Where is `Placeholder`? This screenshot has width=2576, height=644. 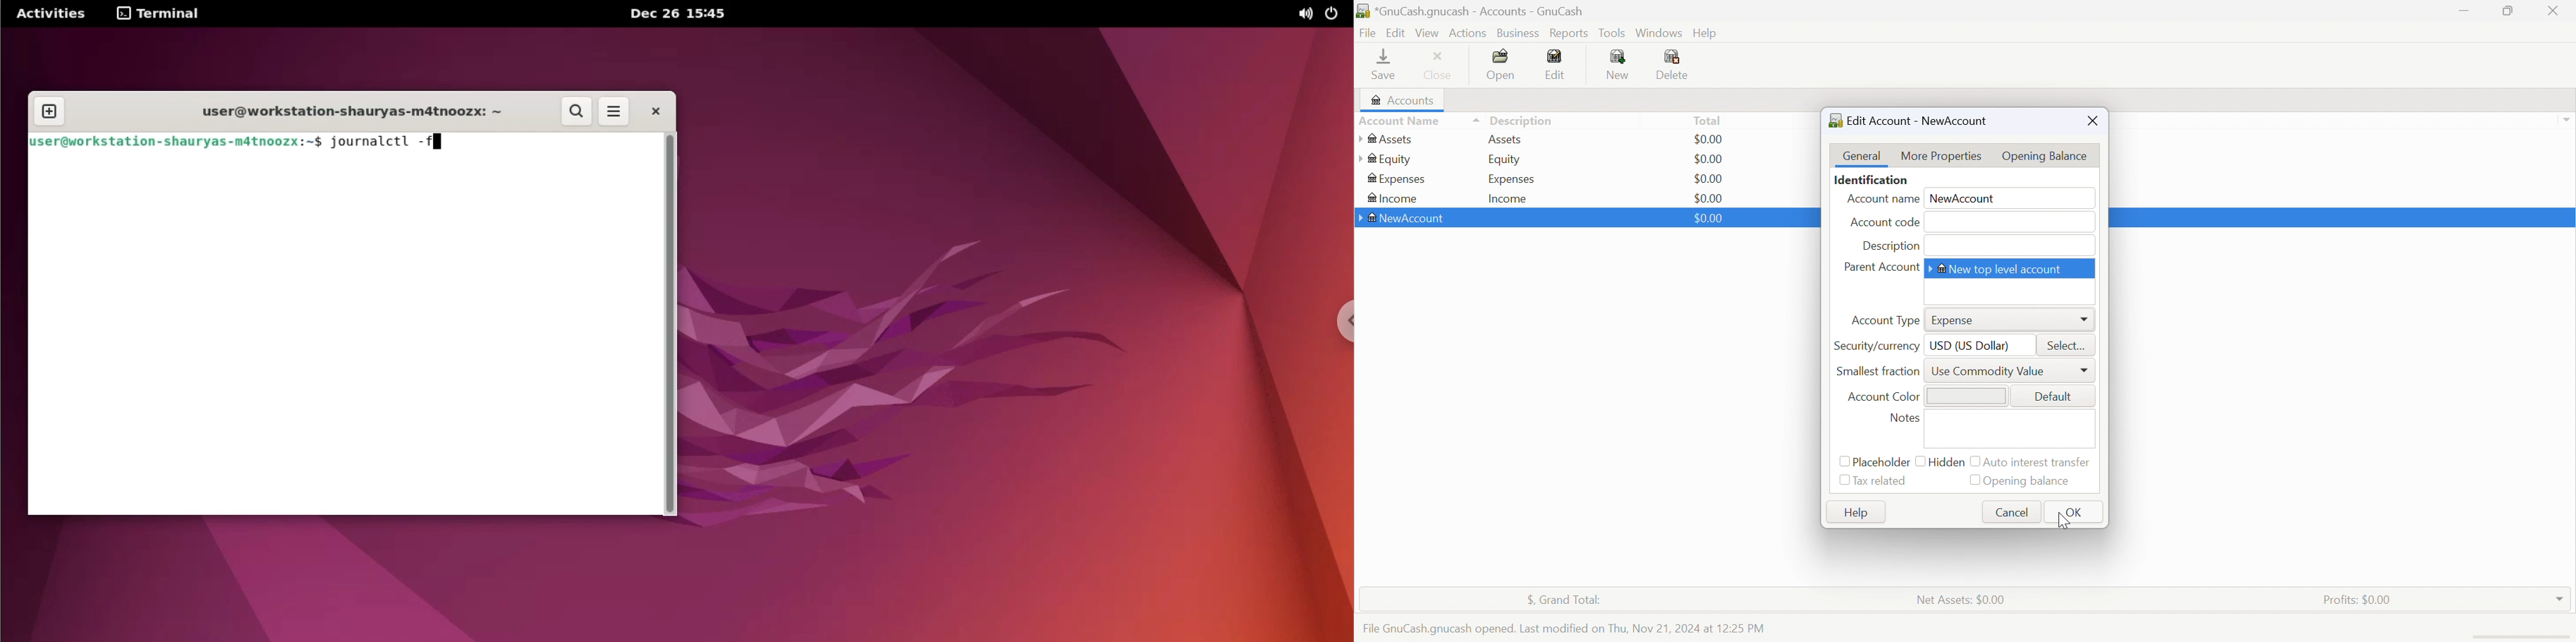 Placeholder is located at coordinates (1880, 462).